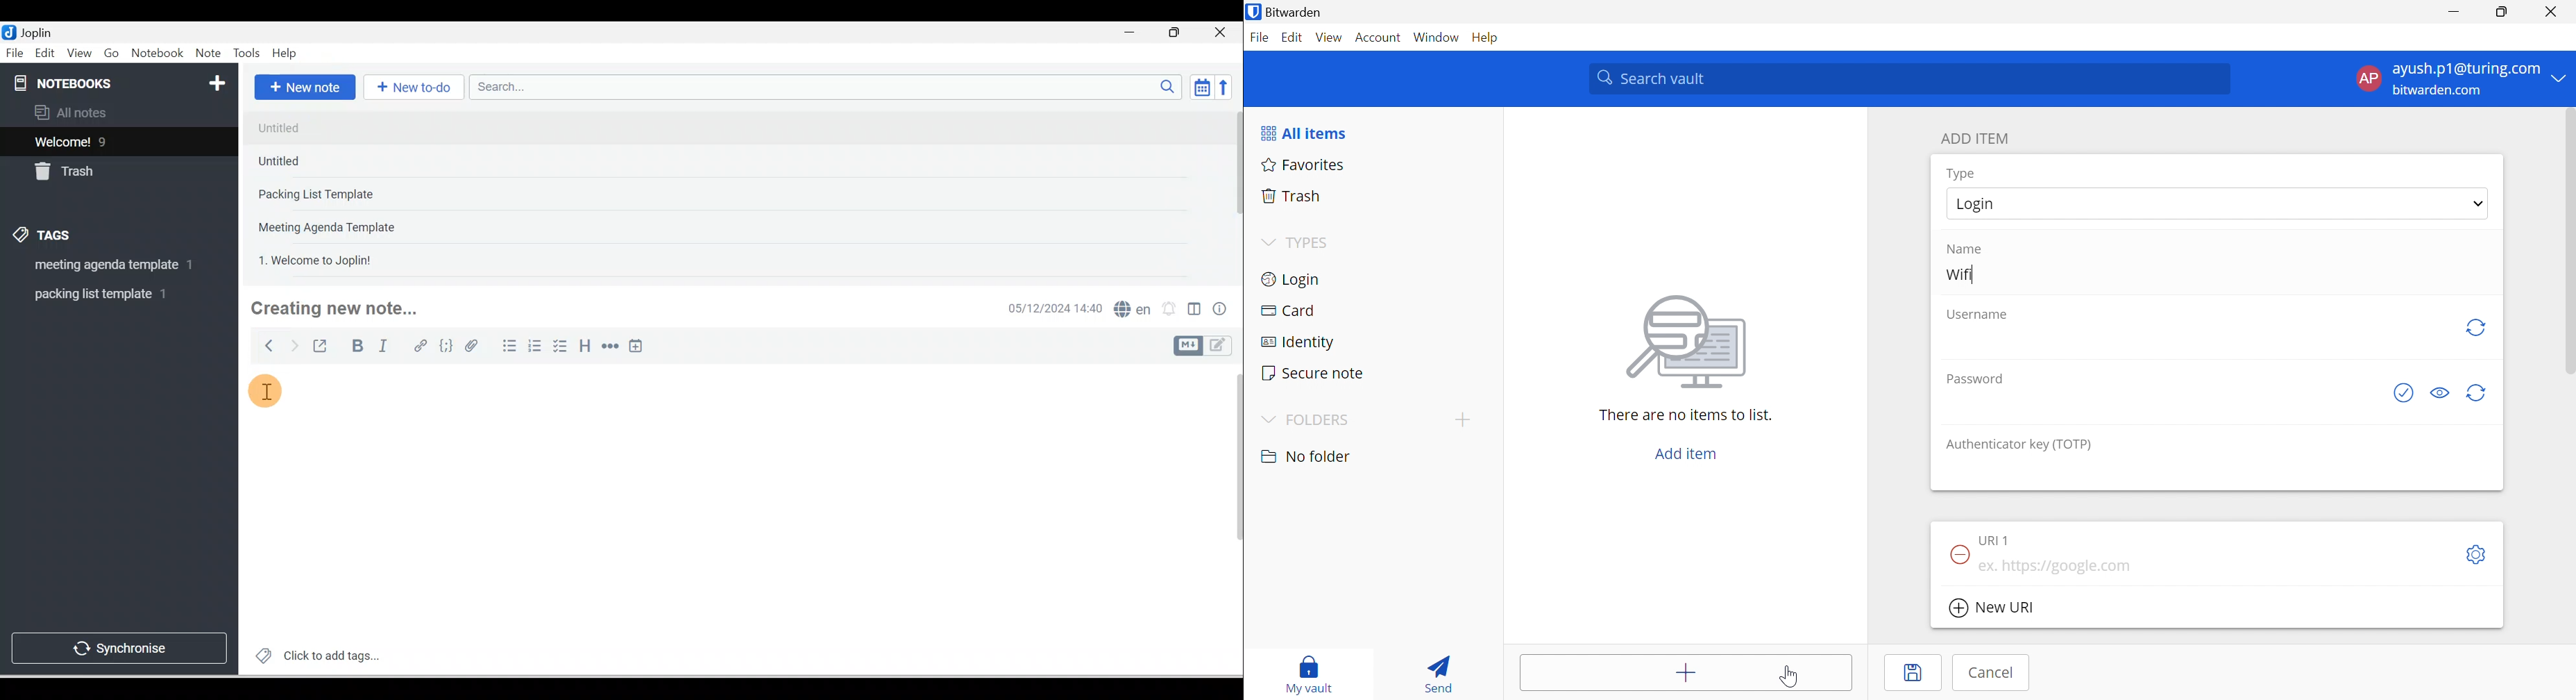 This screenshot has width=2576, height=700. I want to click on Trash, so click(1291, 194).